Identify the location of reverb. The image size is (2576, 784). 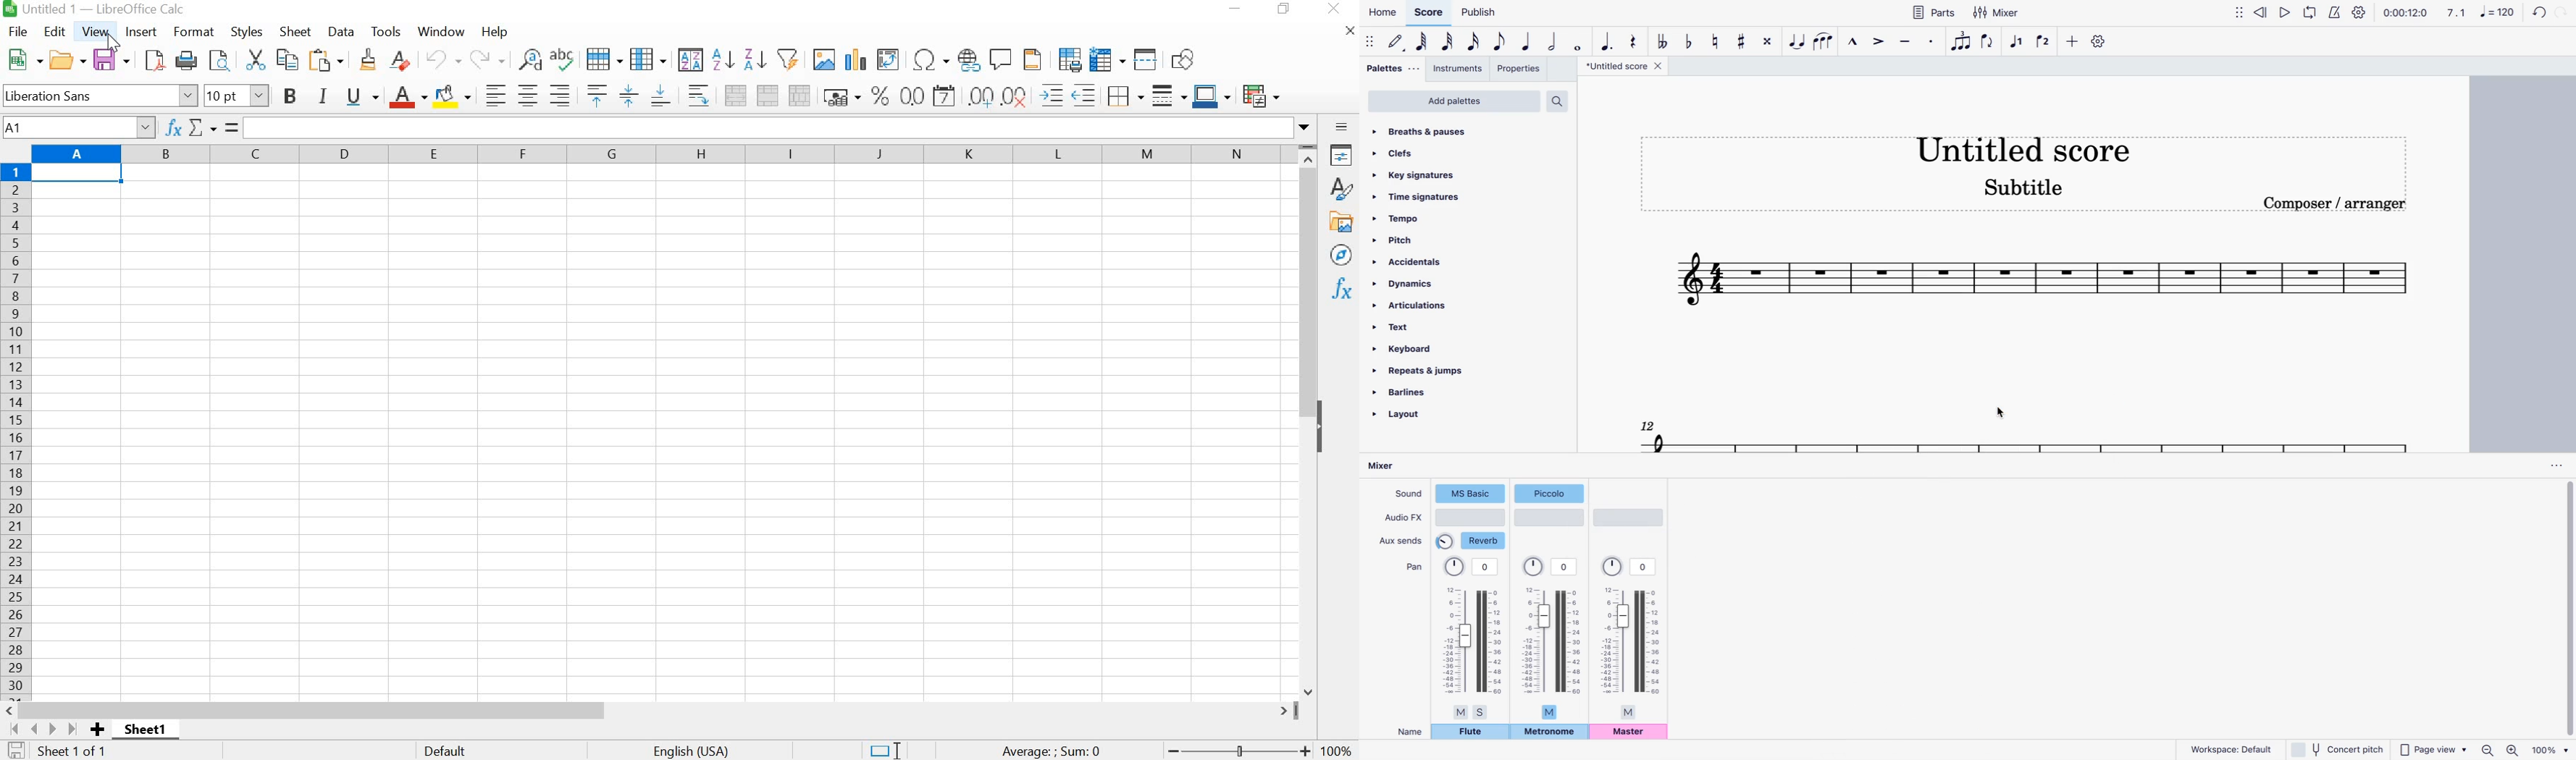
(1472, 541).